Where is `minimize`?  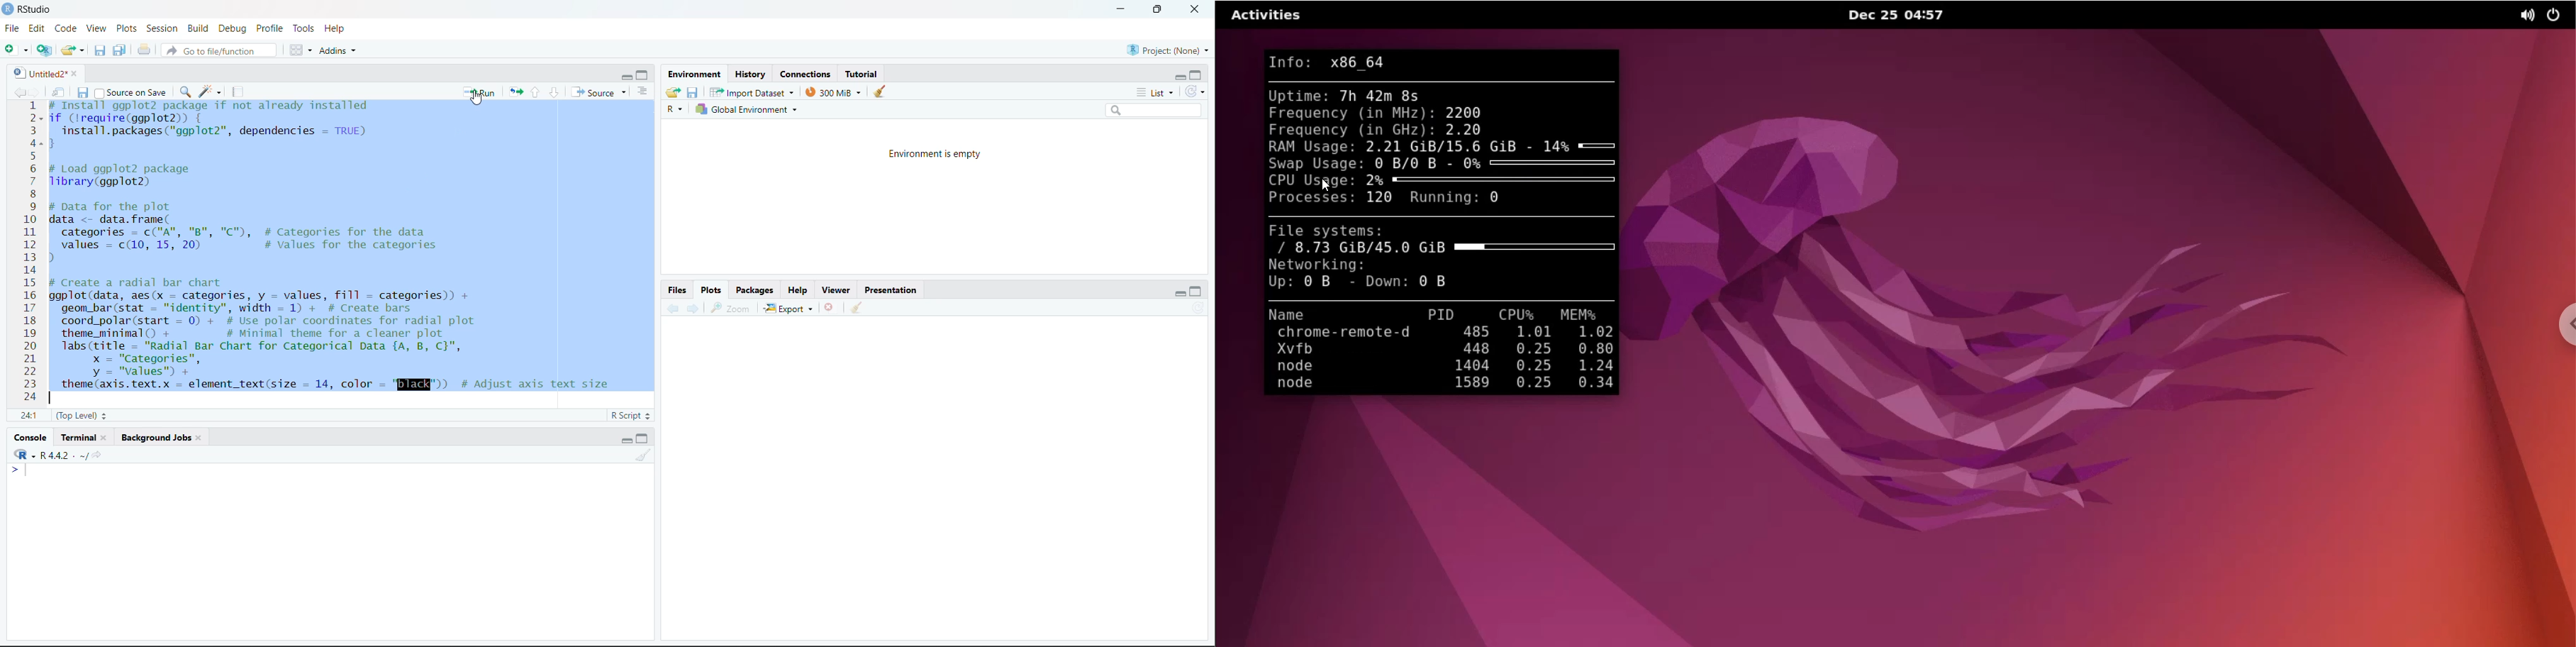
minimize is located at coordinates (1117, 9).